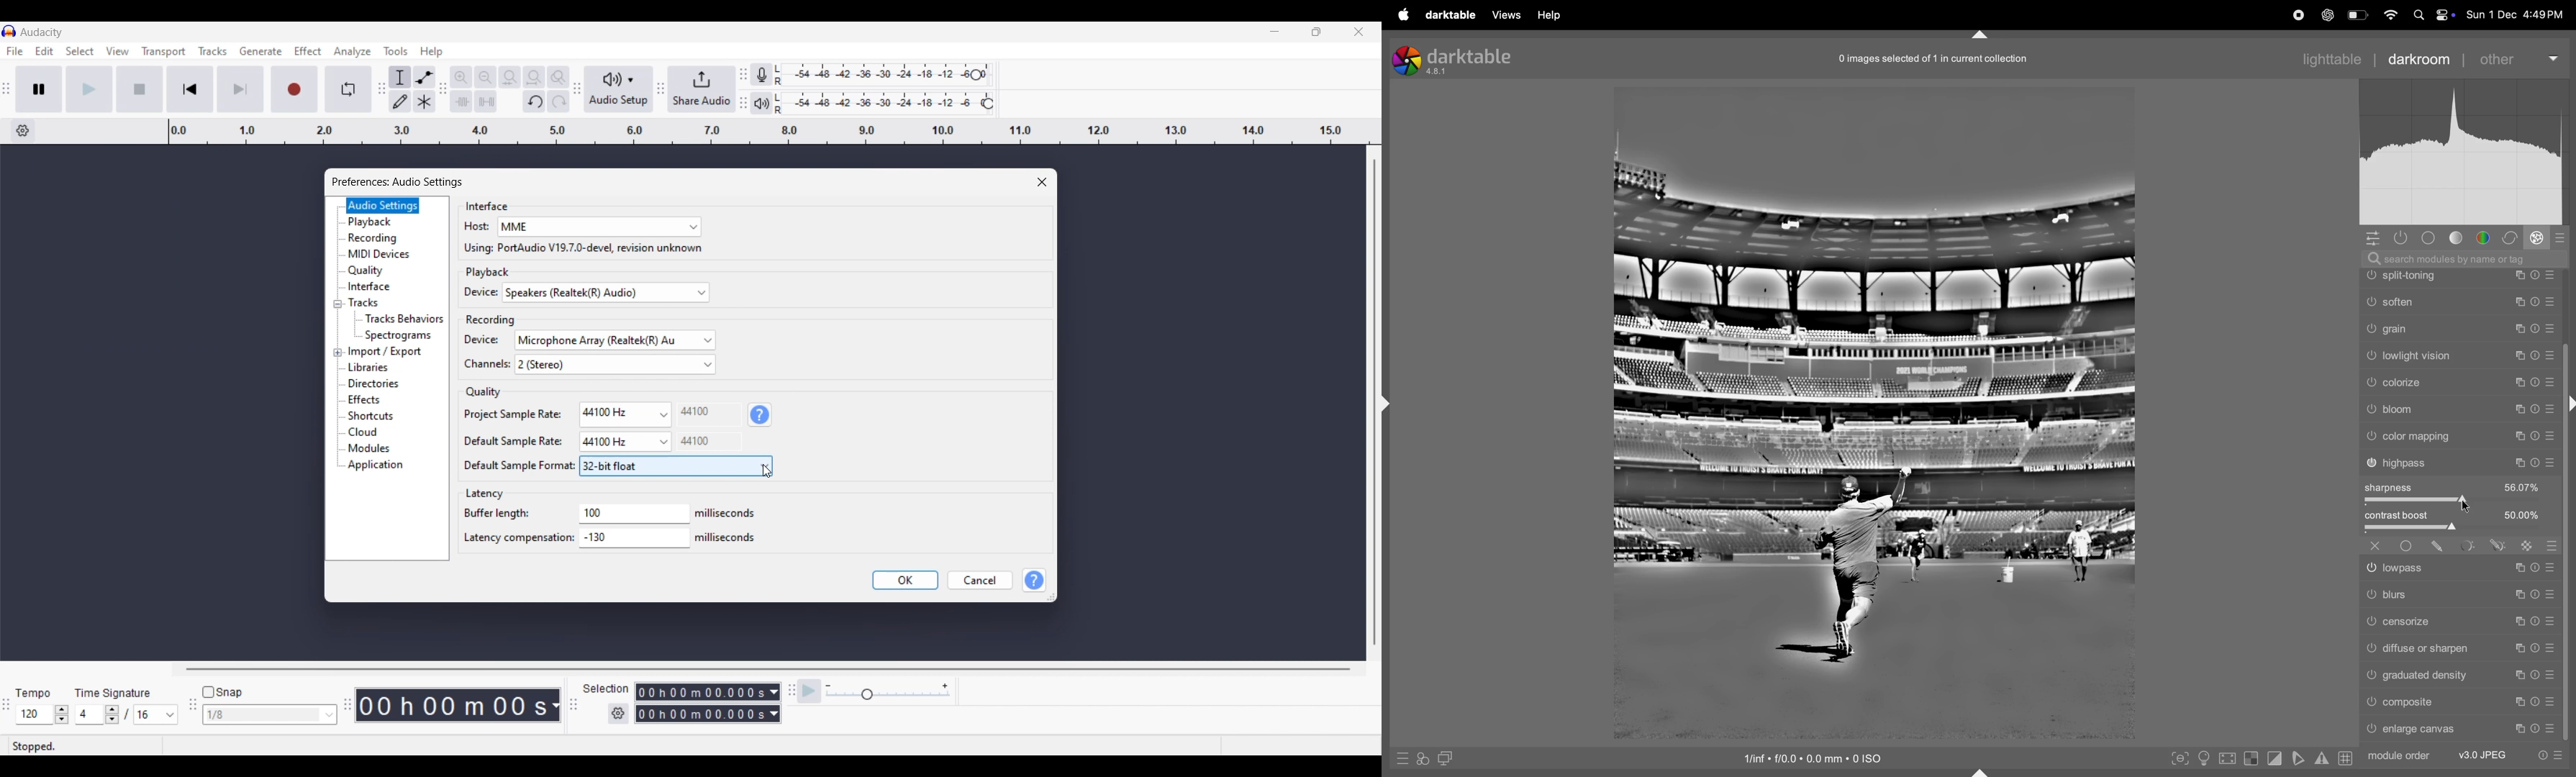 This screenshot has height=784, width=2576. What do you see at coordinates (22, 131) in the screenshot?
I see `Timeline options` at bounding box center [22, 131].